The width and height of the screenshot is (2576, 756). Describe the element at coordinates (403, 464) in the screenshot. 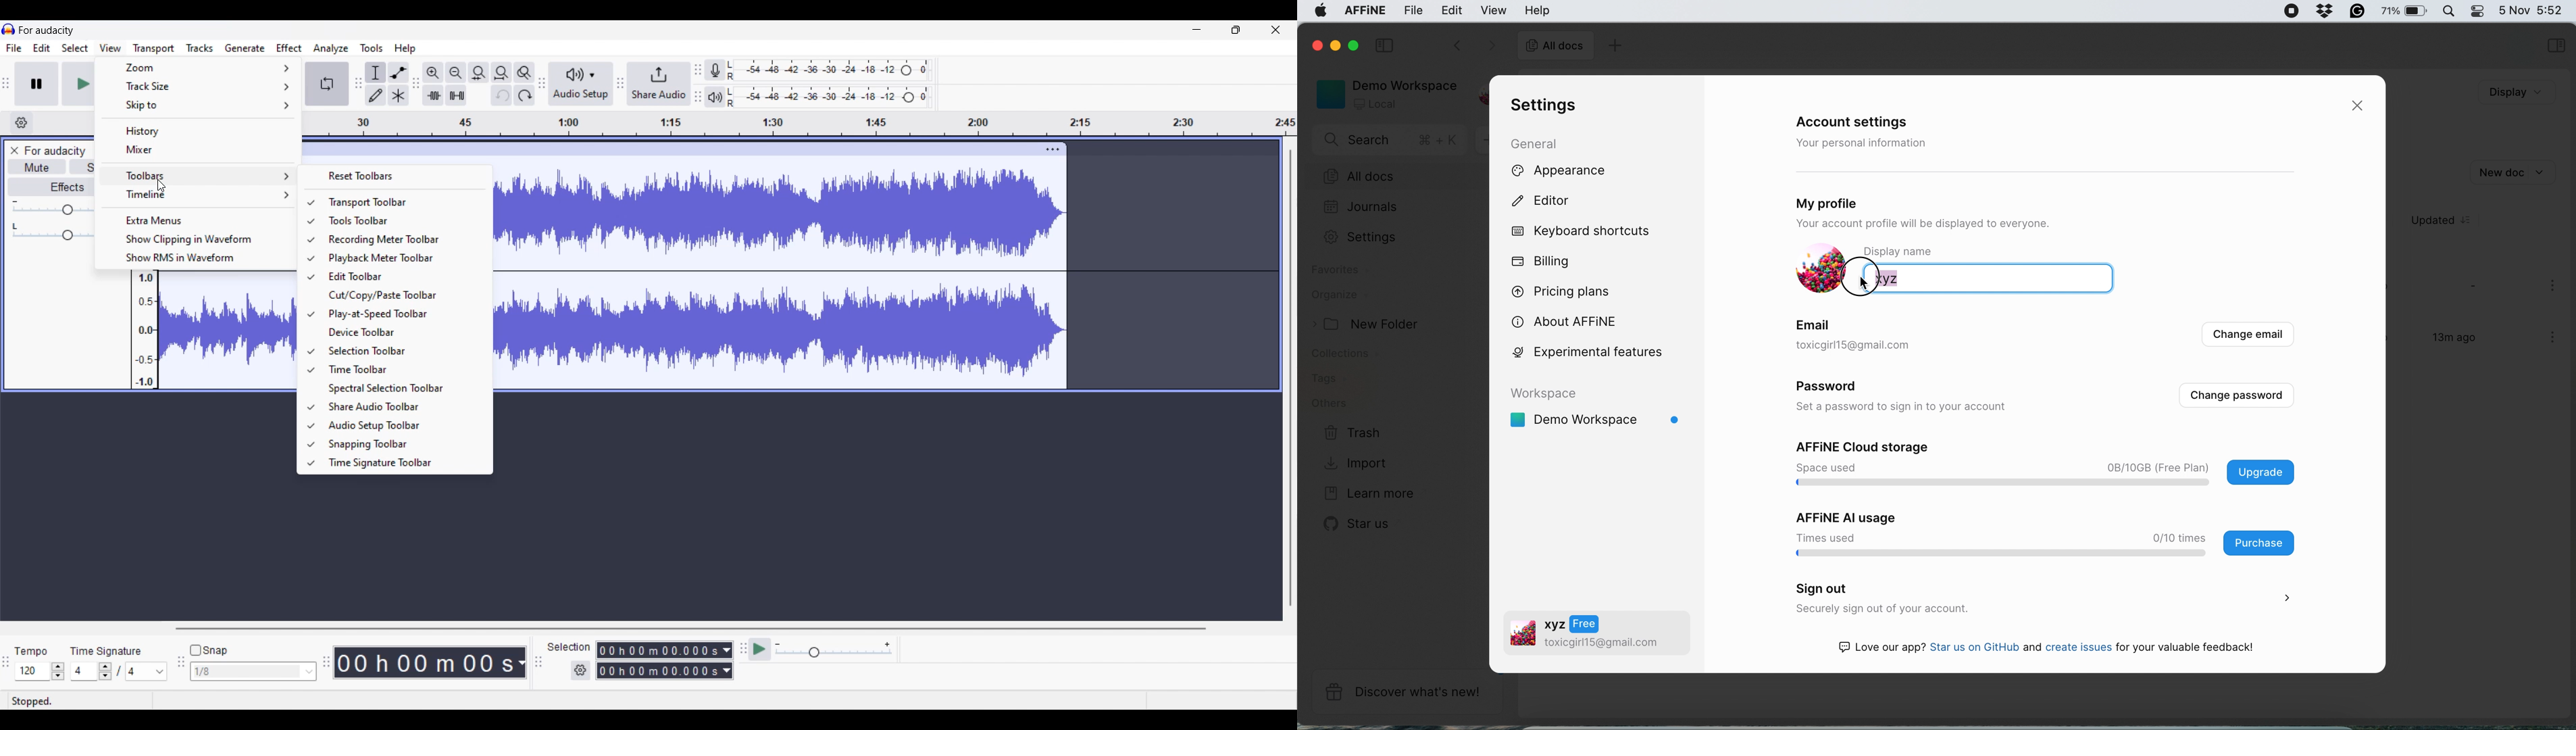

I see `Time signature toolbar` at that location.